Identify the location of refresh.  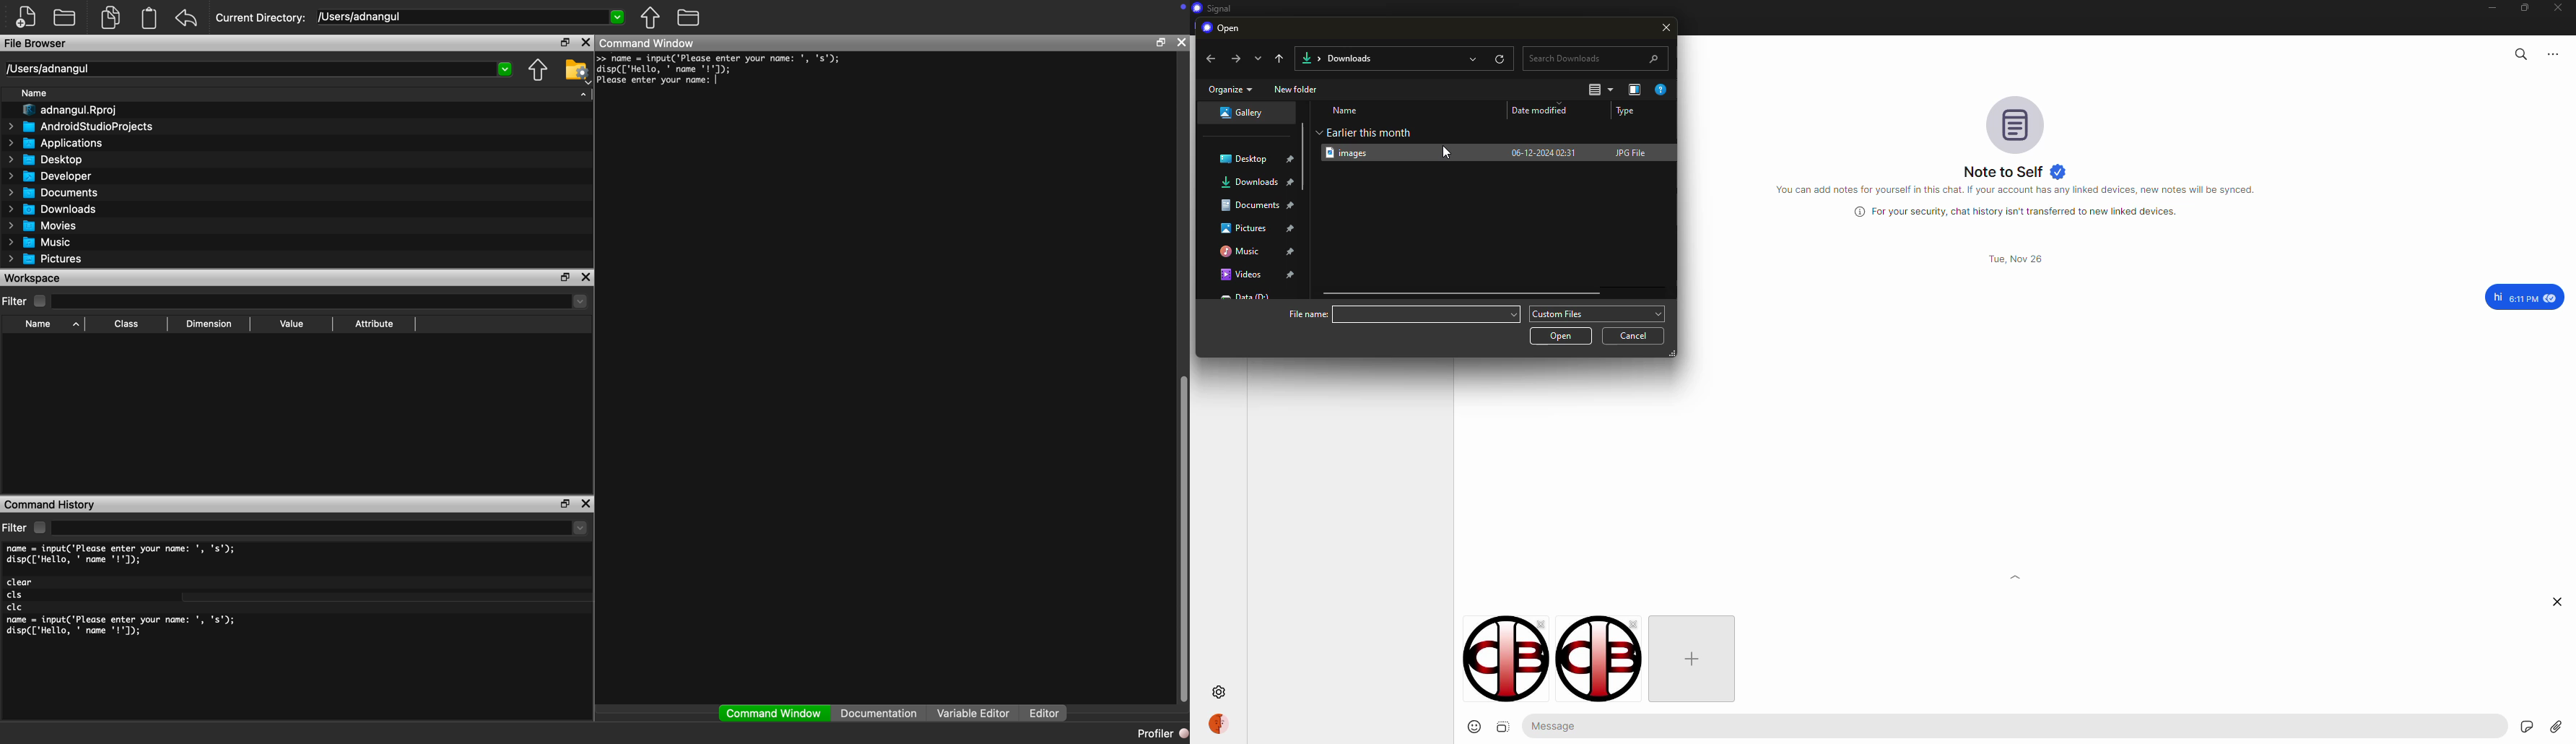
(1500, 58).